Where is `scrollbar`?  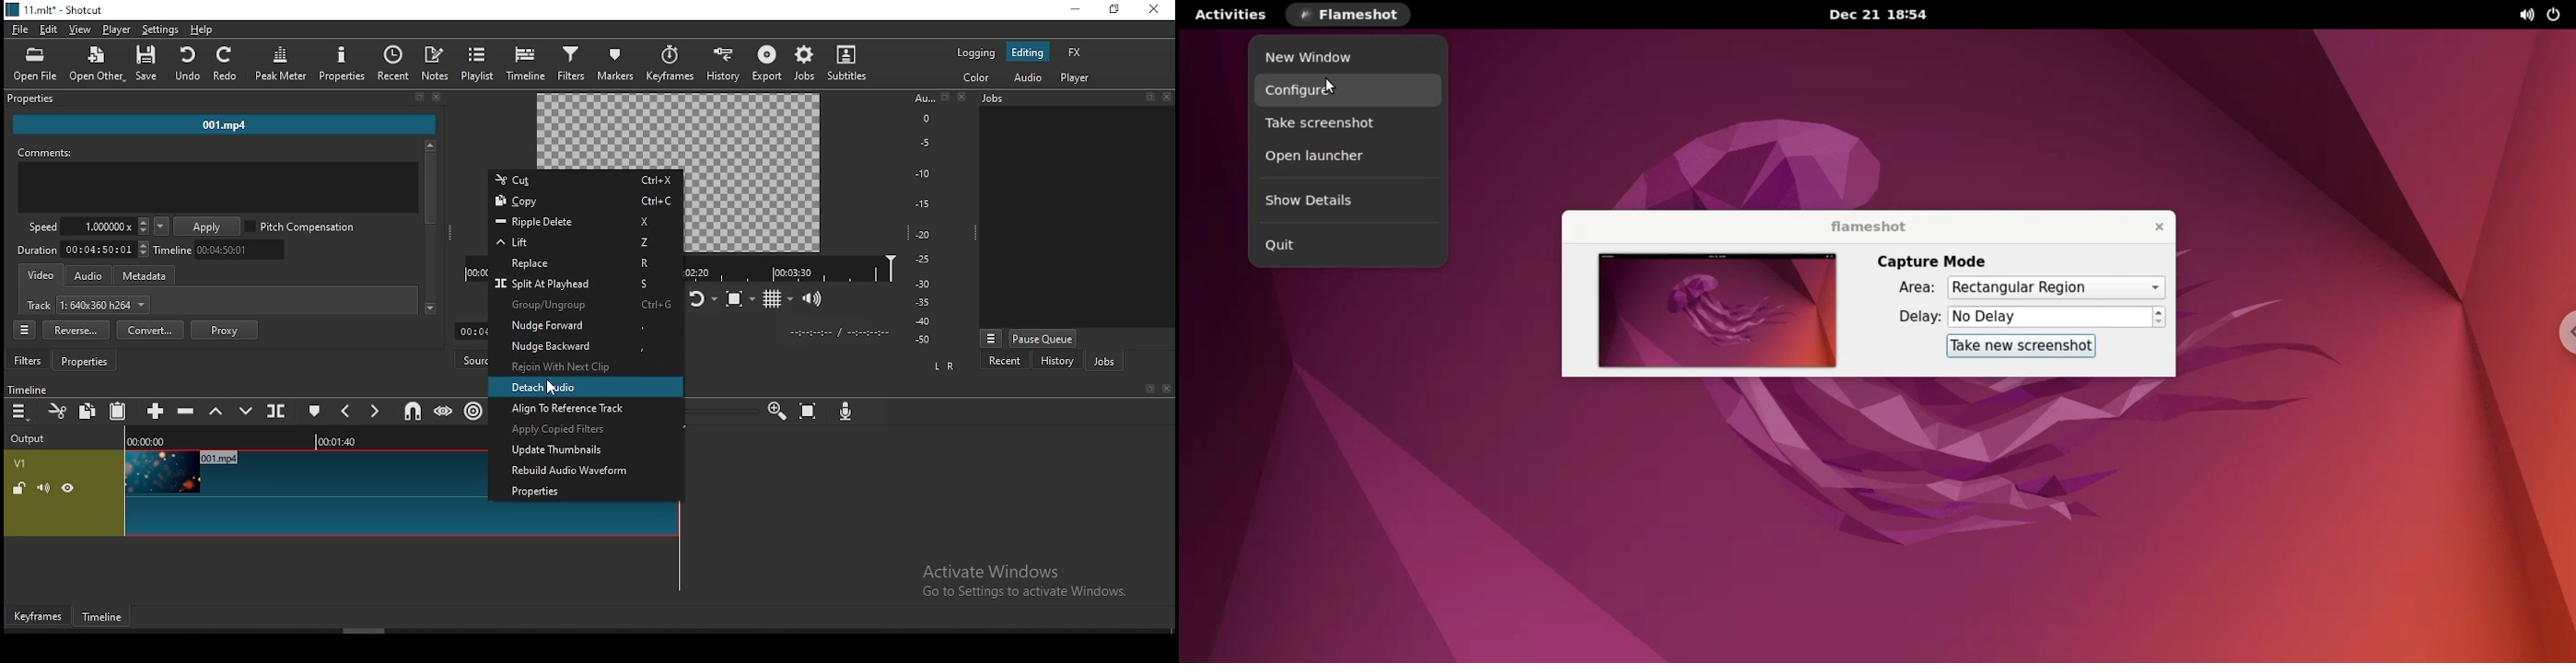
scrollbar is located at coordinates (430, 227).